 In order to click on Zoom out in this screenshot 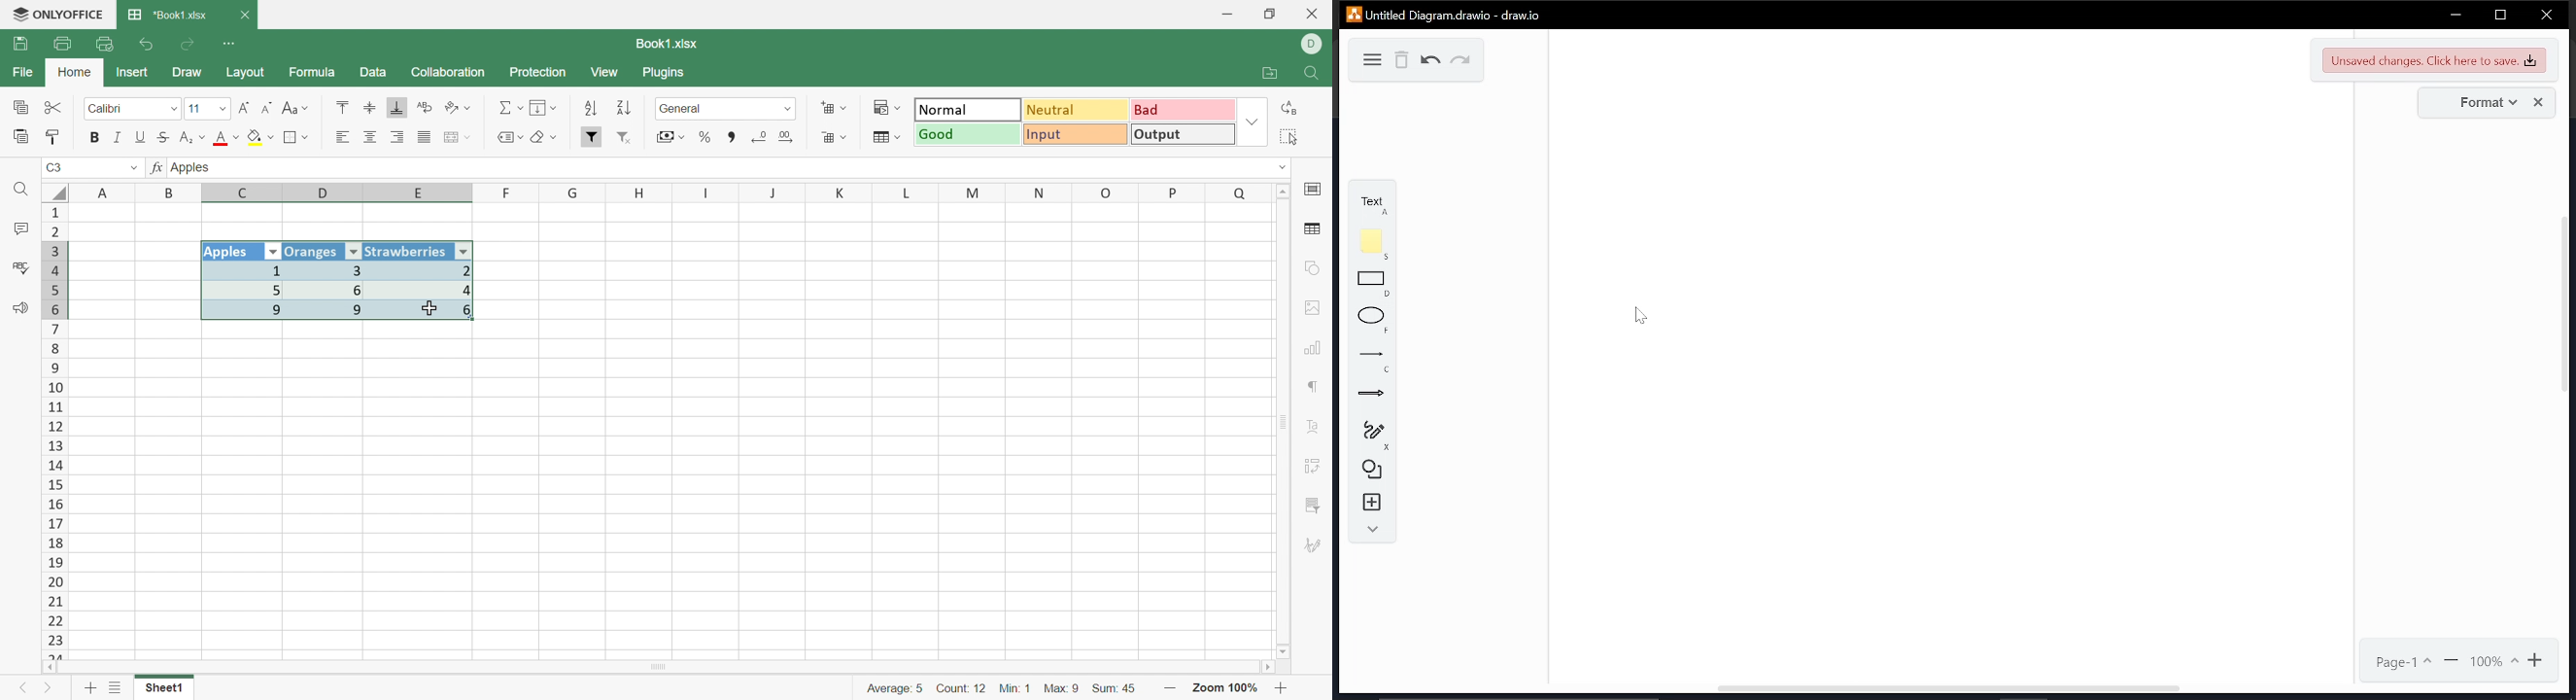, I will do `click(1172, 688)`.